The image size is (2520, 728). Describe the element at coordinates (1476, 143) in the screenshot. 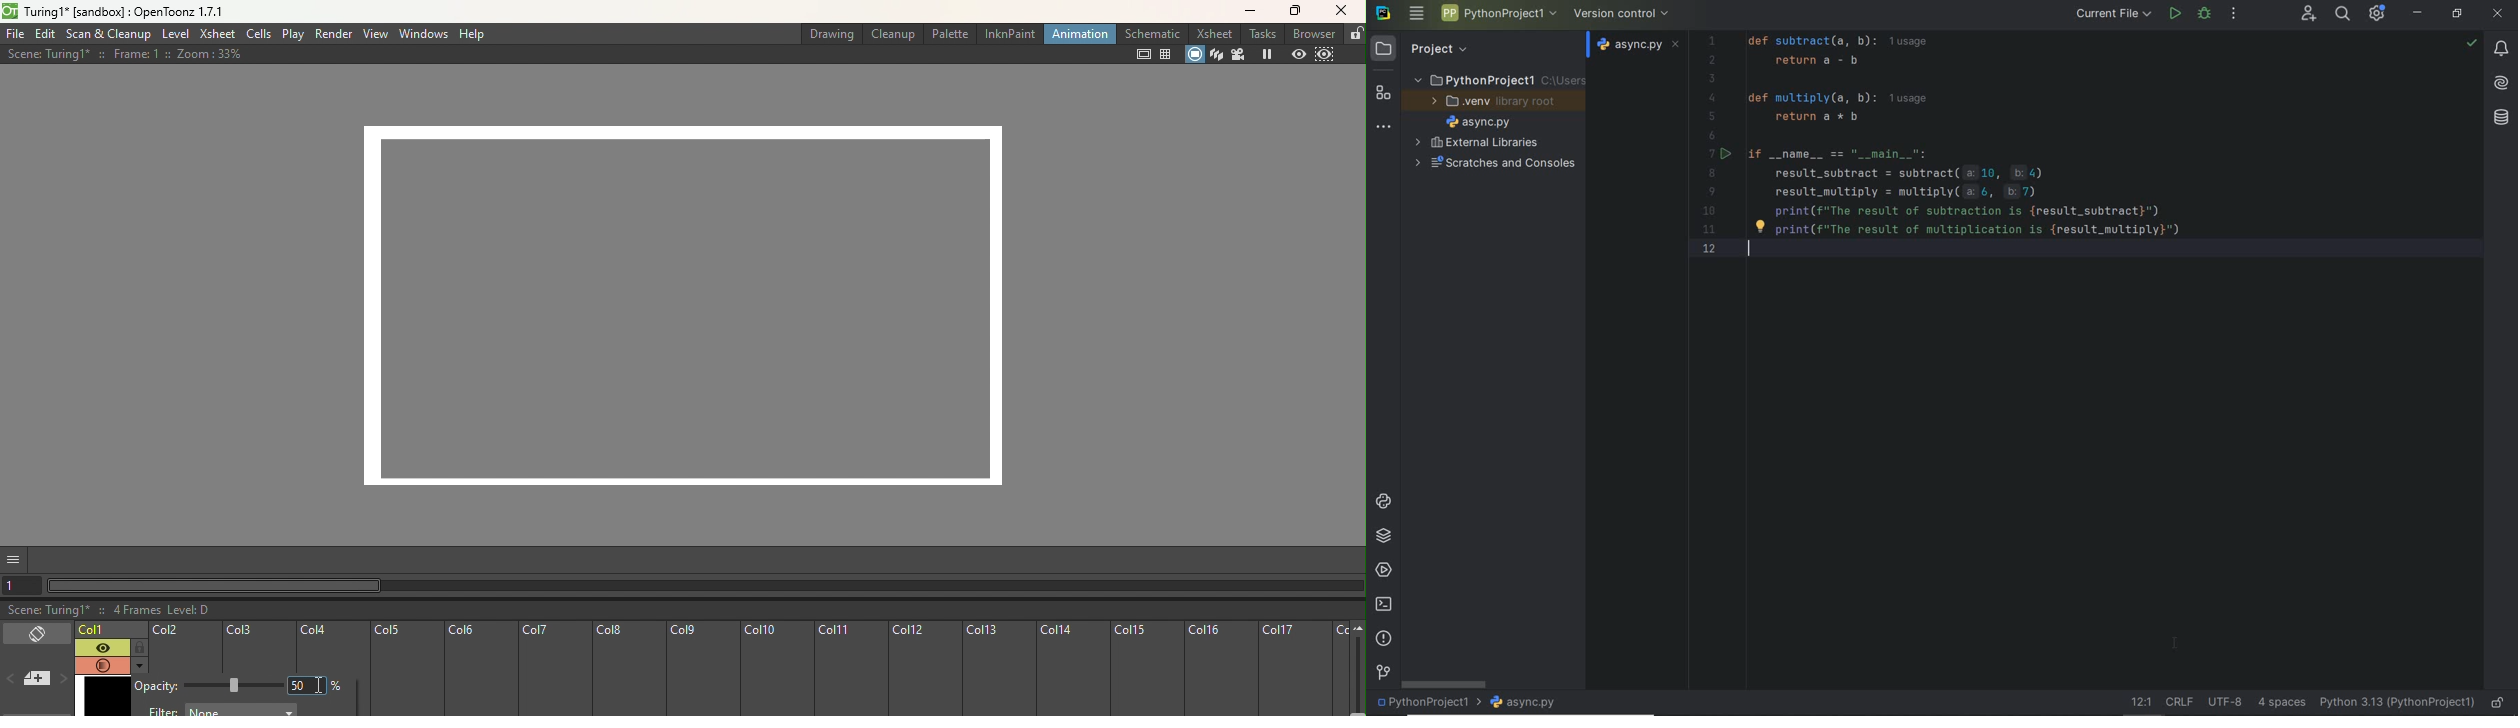

I see `external libraries` at that location.